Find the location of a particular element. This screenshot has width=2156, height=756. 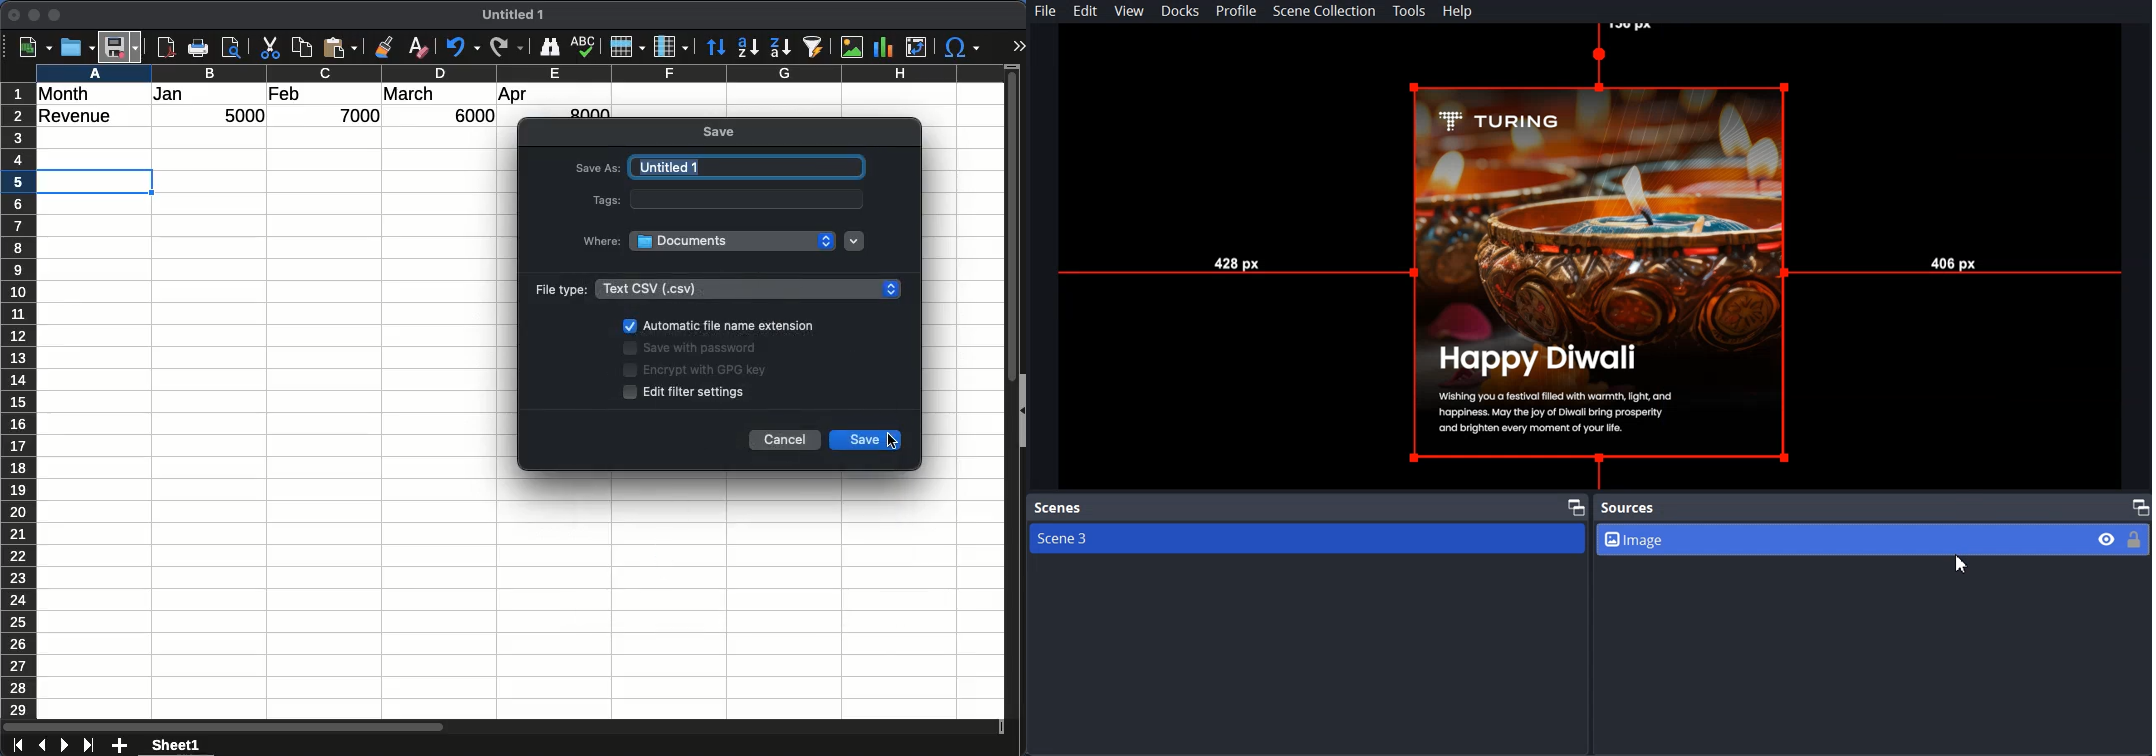

tags is located at coordinates (603, 200).